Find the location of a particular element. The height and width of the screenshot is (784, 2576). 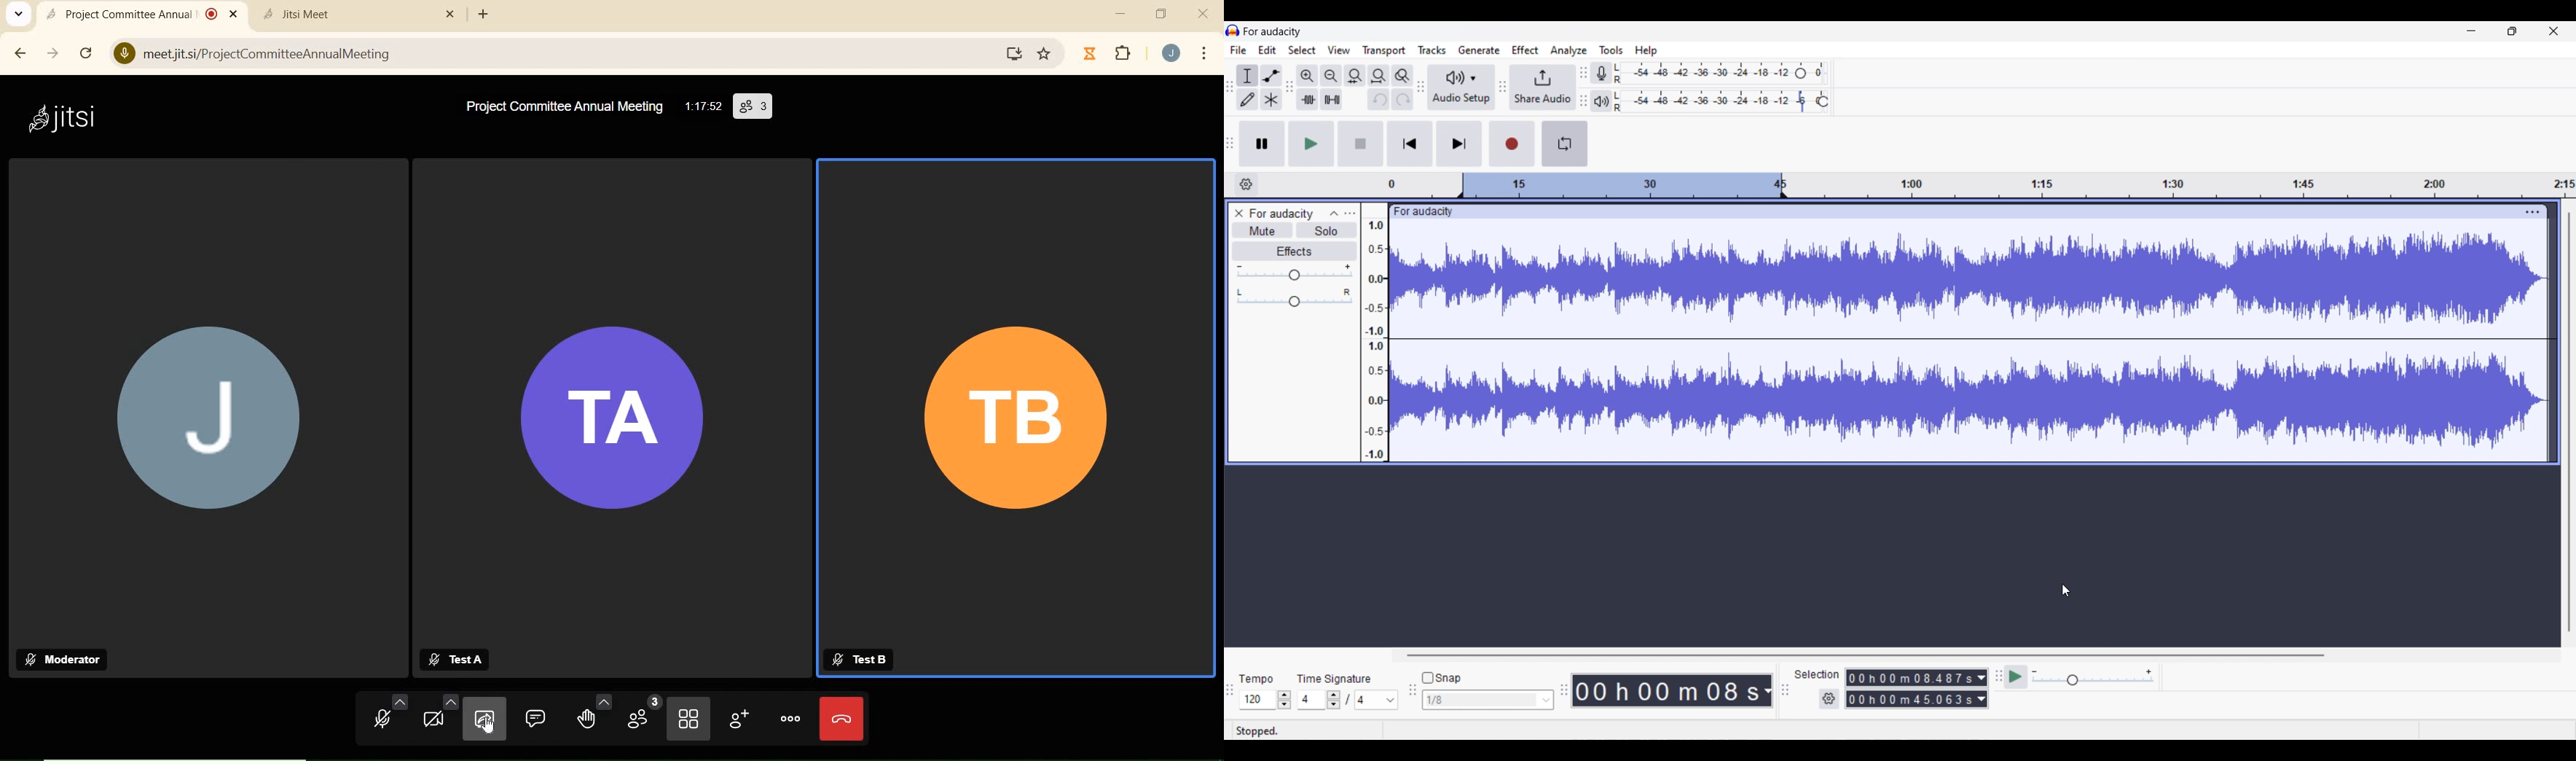

Increase/Decrease tempo is located at coordinates (1284, 700).